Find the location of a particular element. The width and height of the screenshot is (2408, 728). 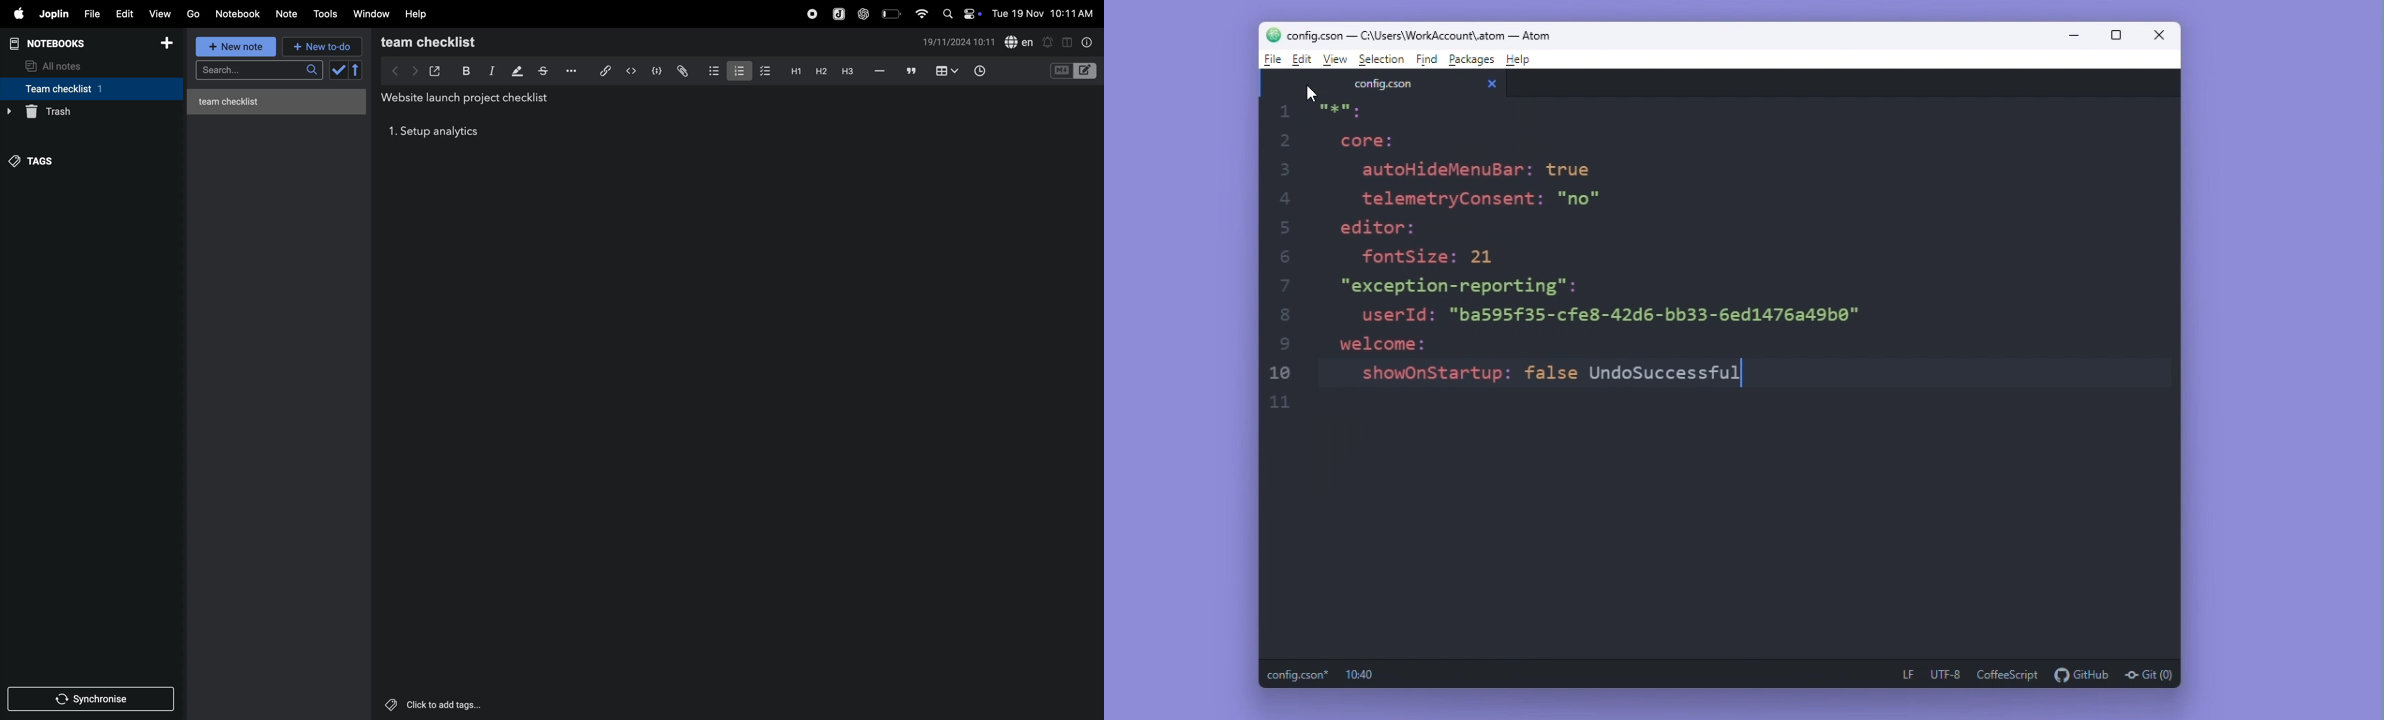

Minimise is located at coordinates (2074, 34).